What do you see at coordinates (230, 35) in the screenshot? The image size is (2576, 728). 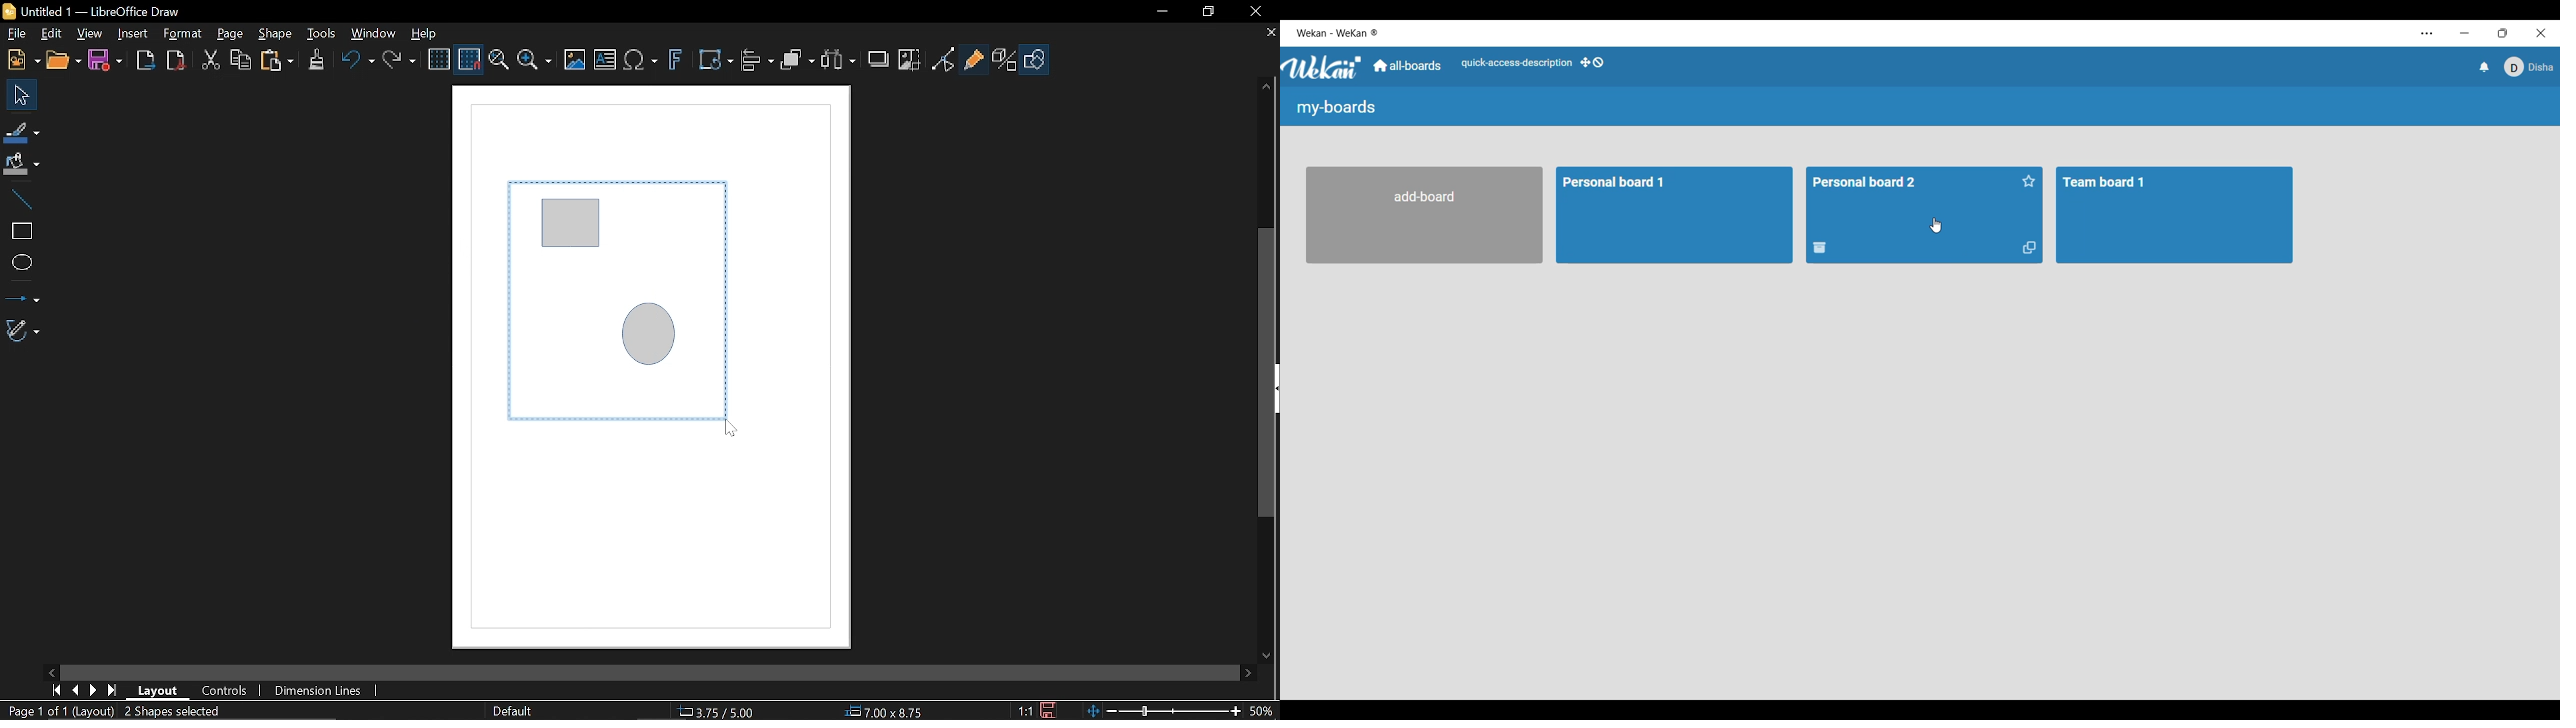 I see `Page` at bounding box center [230, 35].